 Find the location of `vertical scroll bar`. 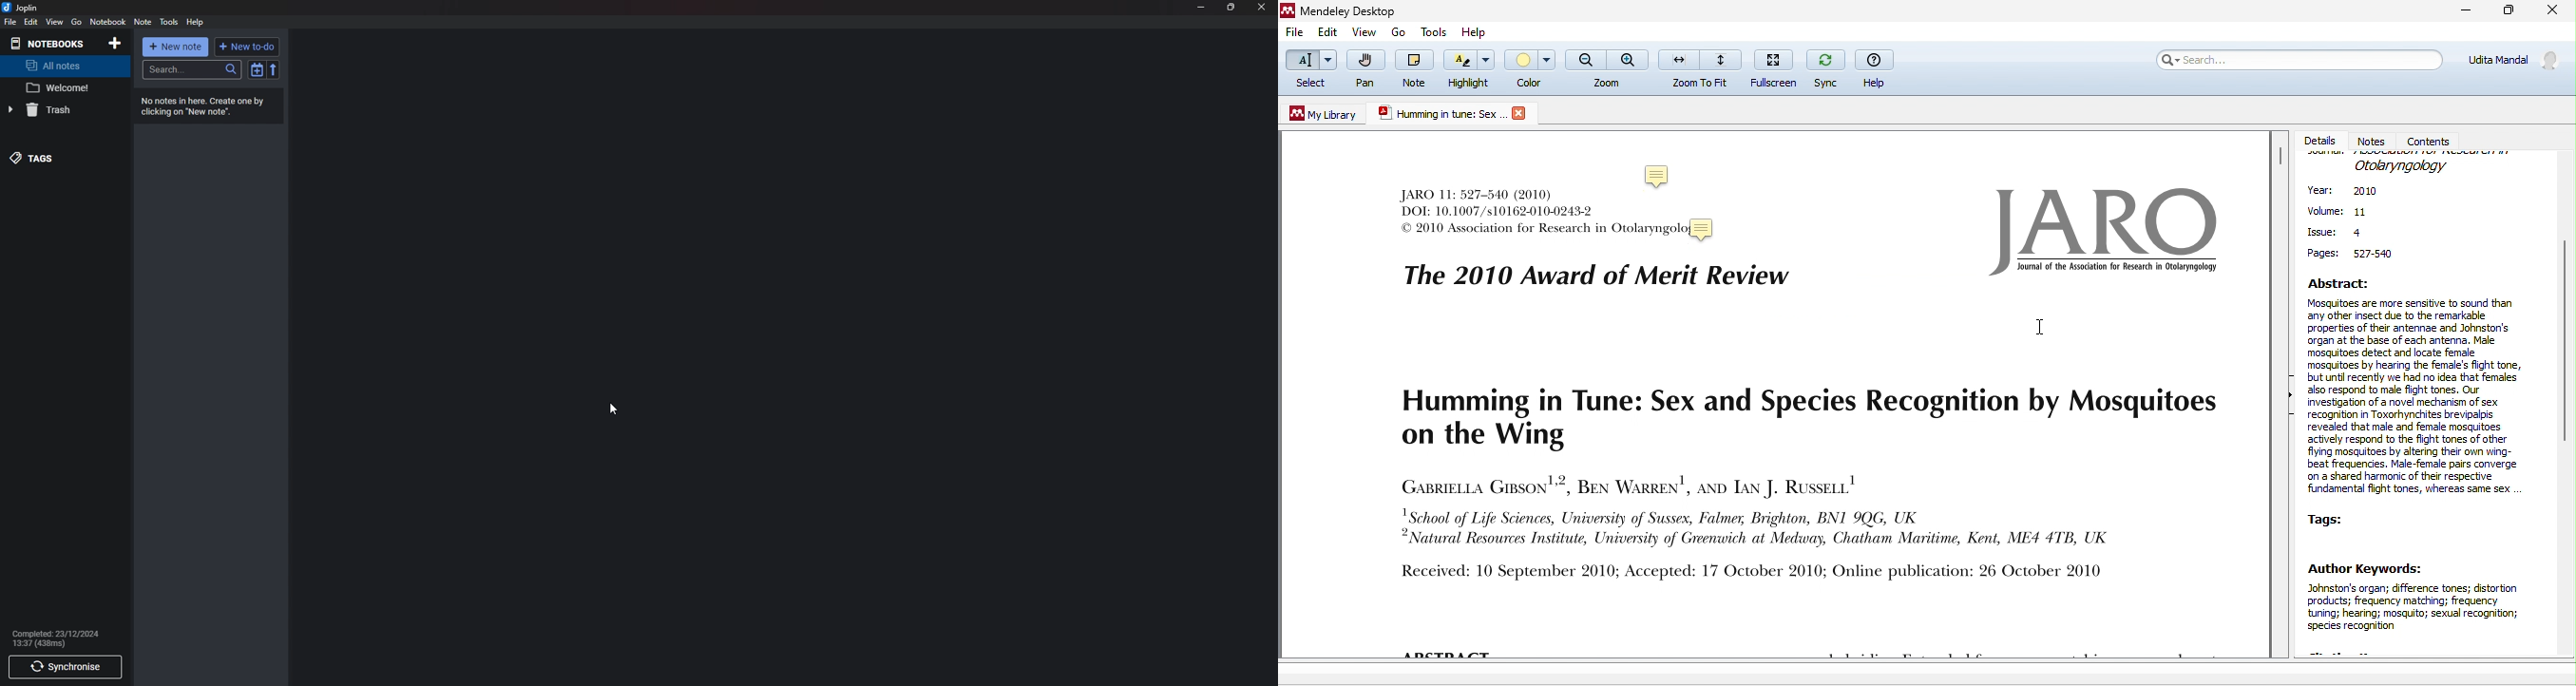

vertical scroll bar is located at coordinates (2564, 336).